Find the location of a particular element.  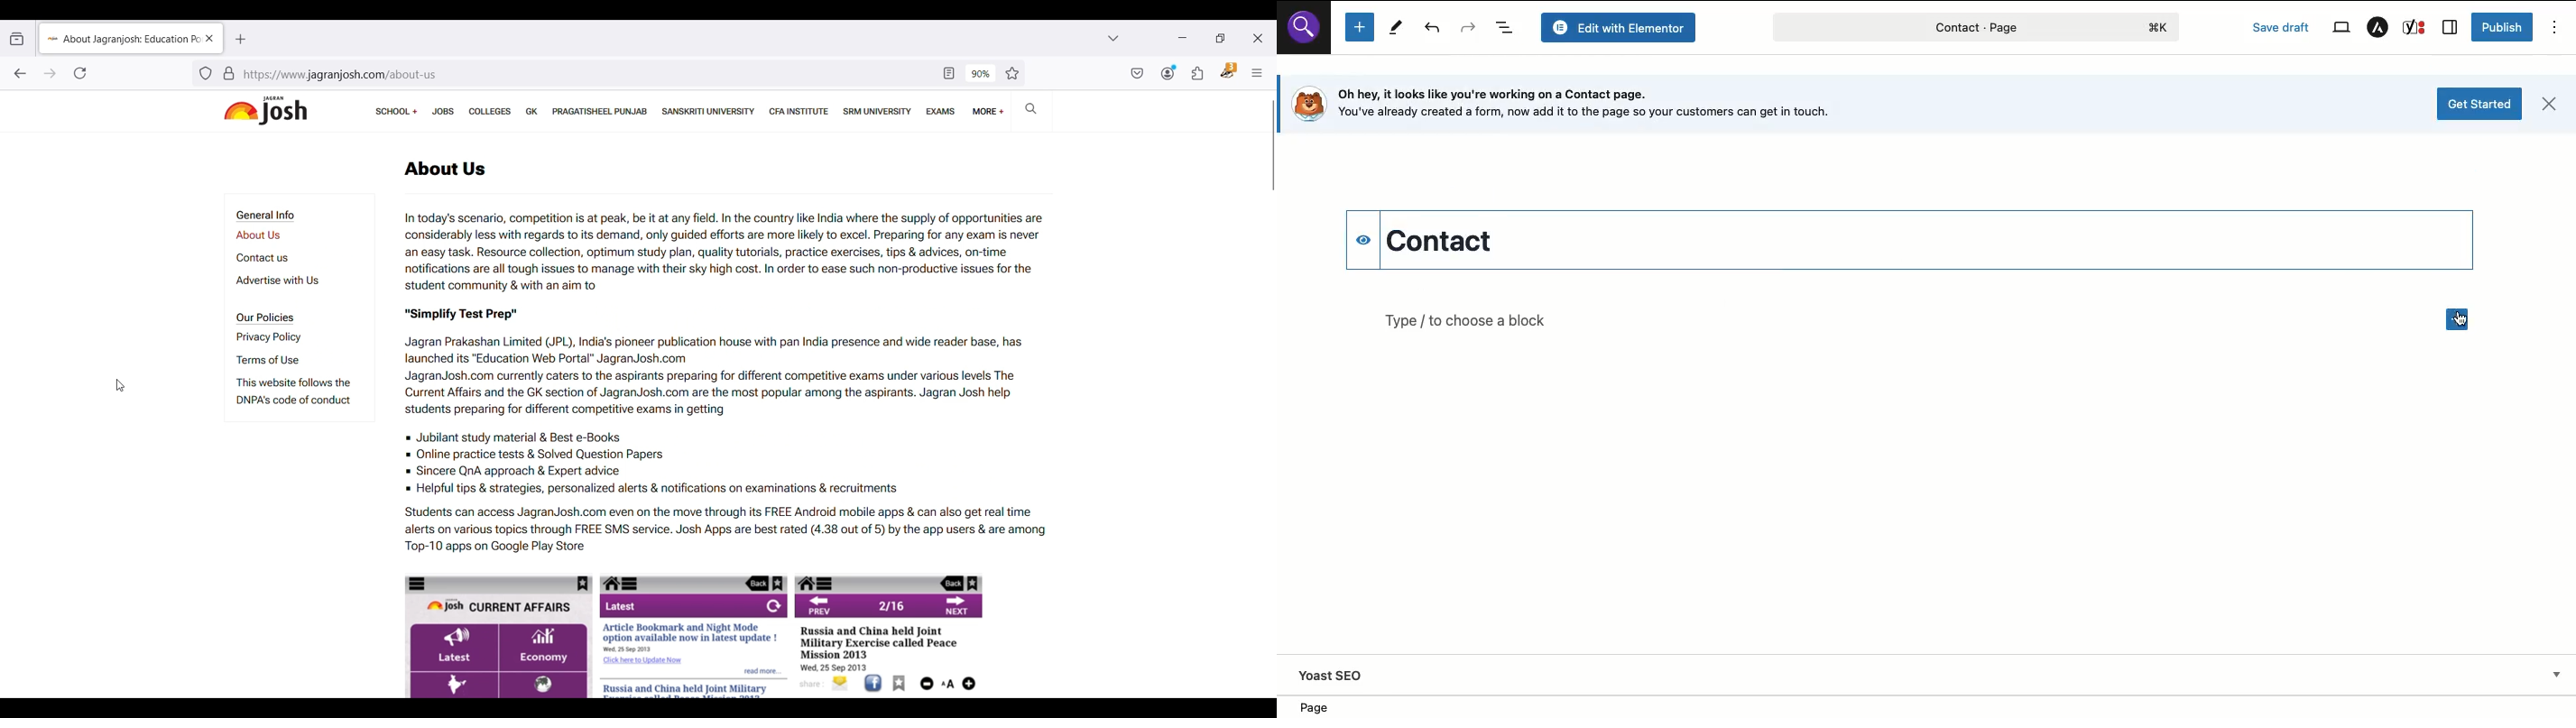

Pragatisheel Punjab page is located at coordinates (601, 111).